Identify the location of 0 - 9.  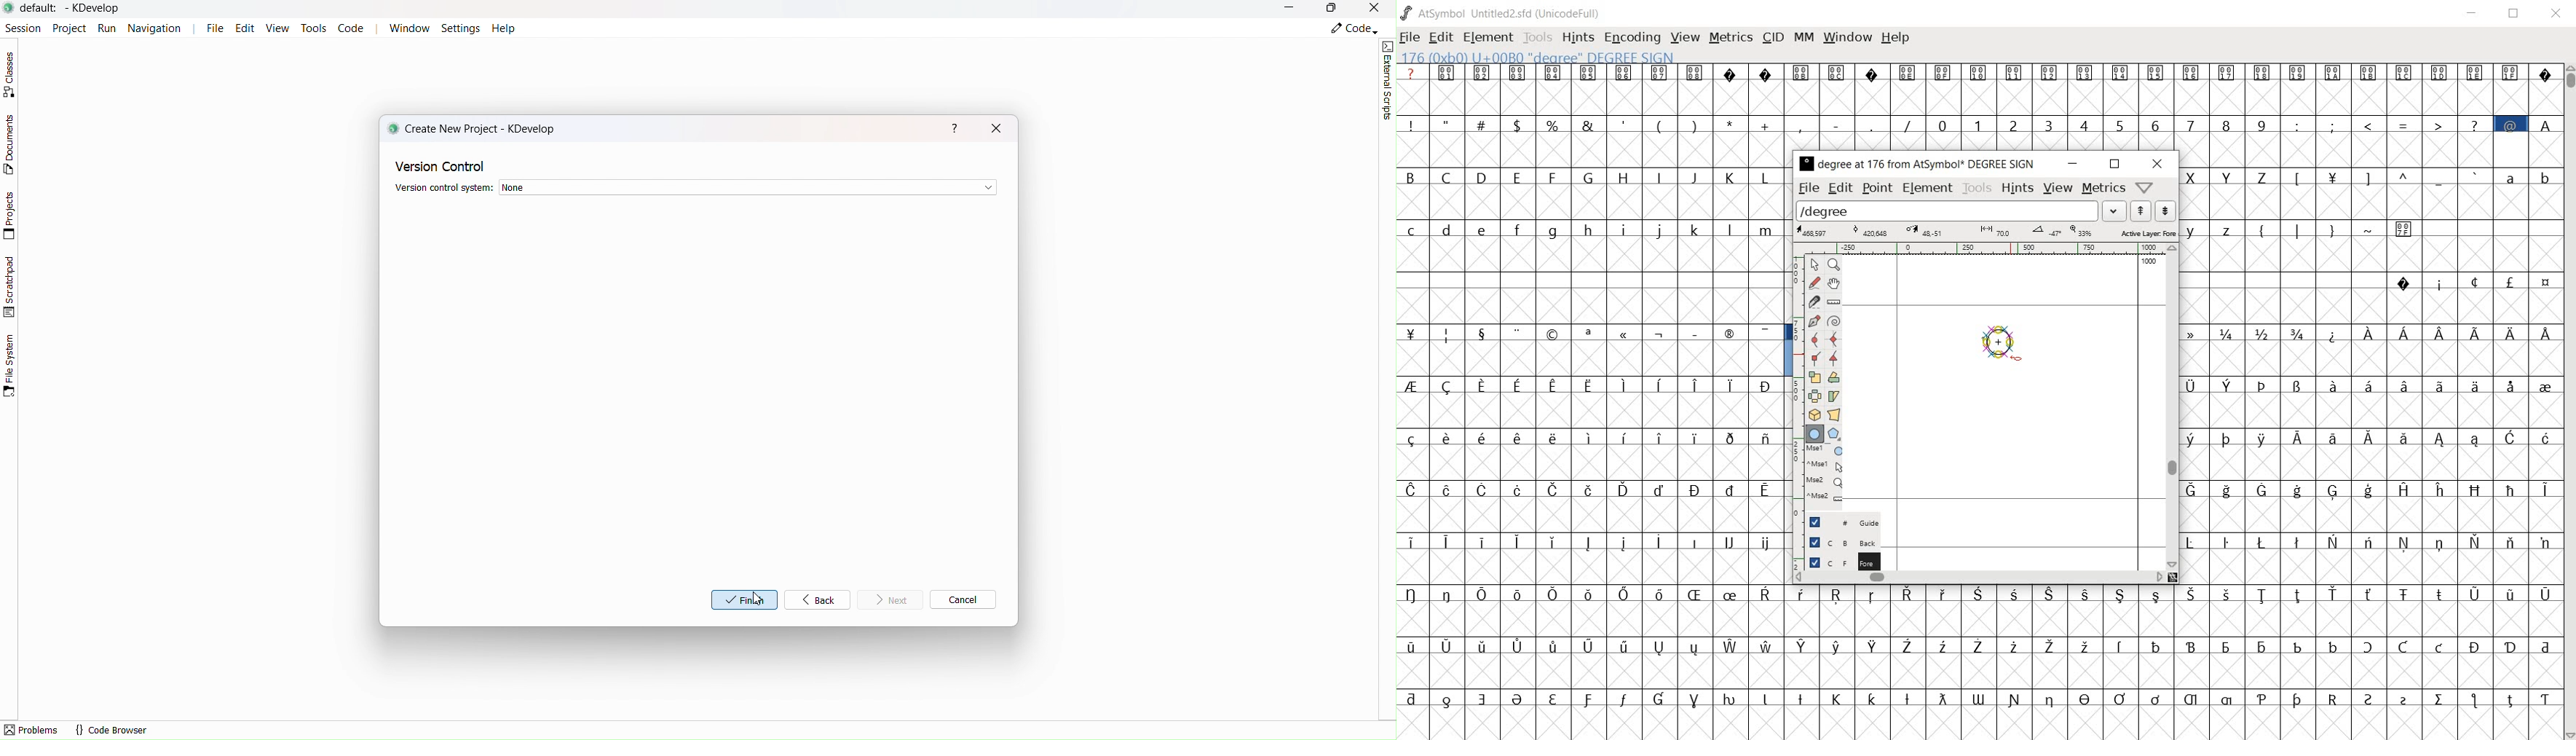
(2099, 124).